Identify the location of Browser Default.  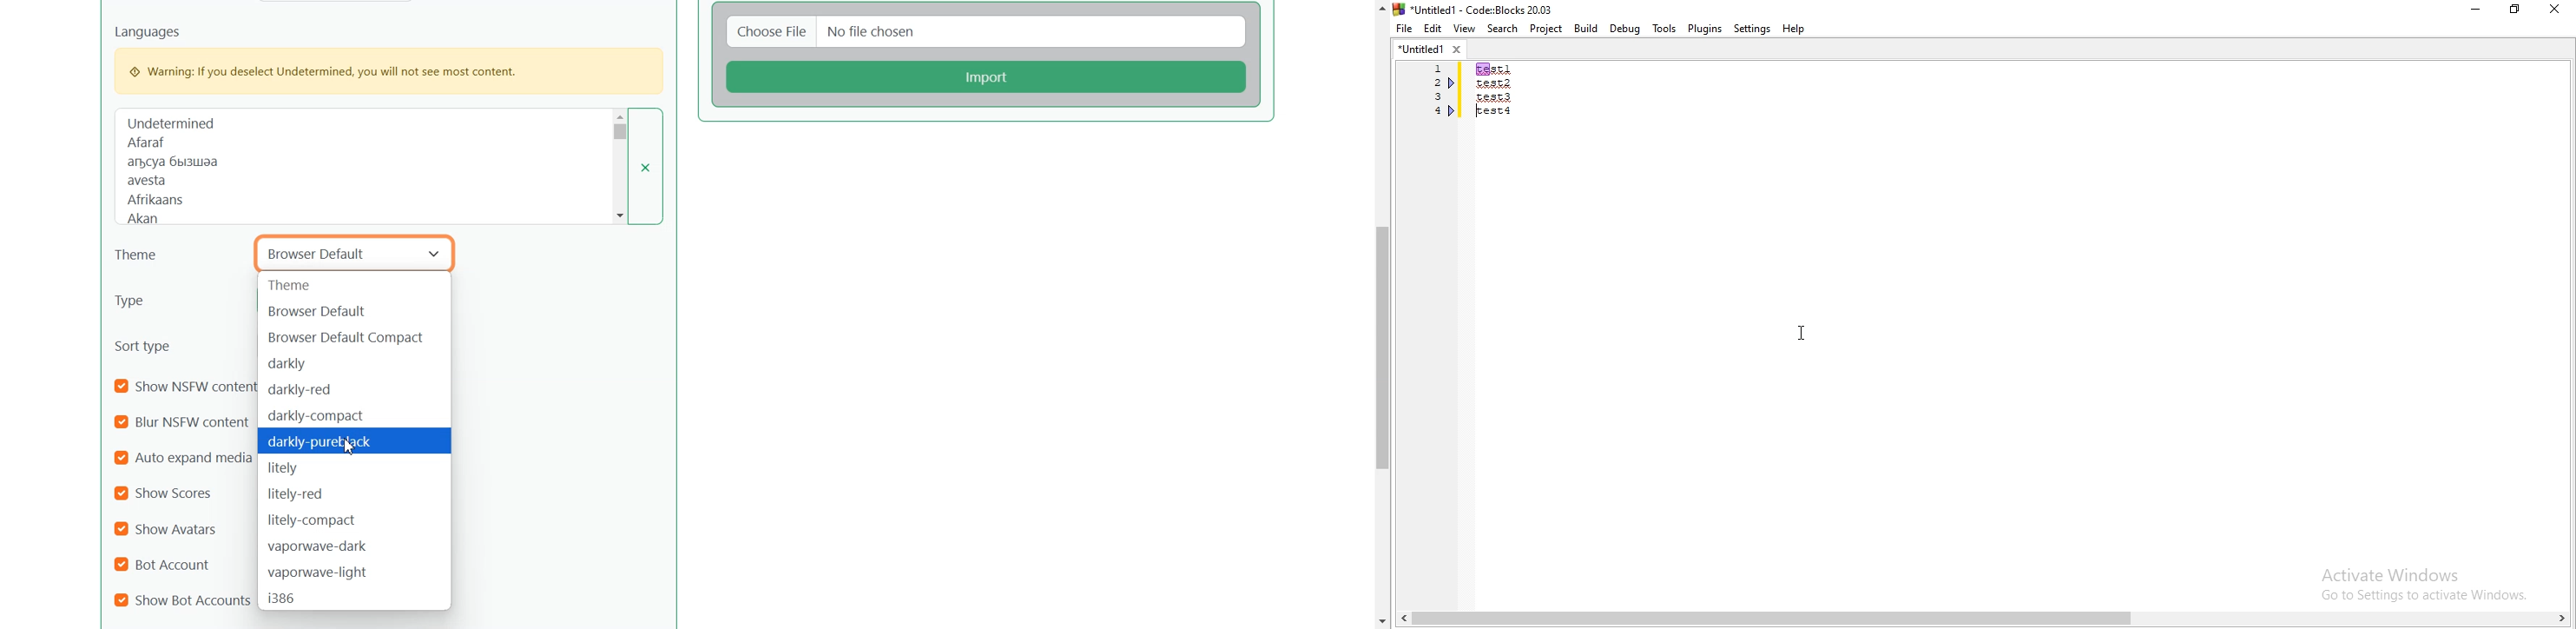
(356, 251).